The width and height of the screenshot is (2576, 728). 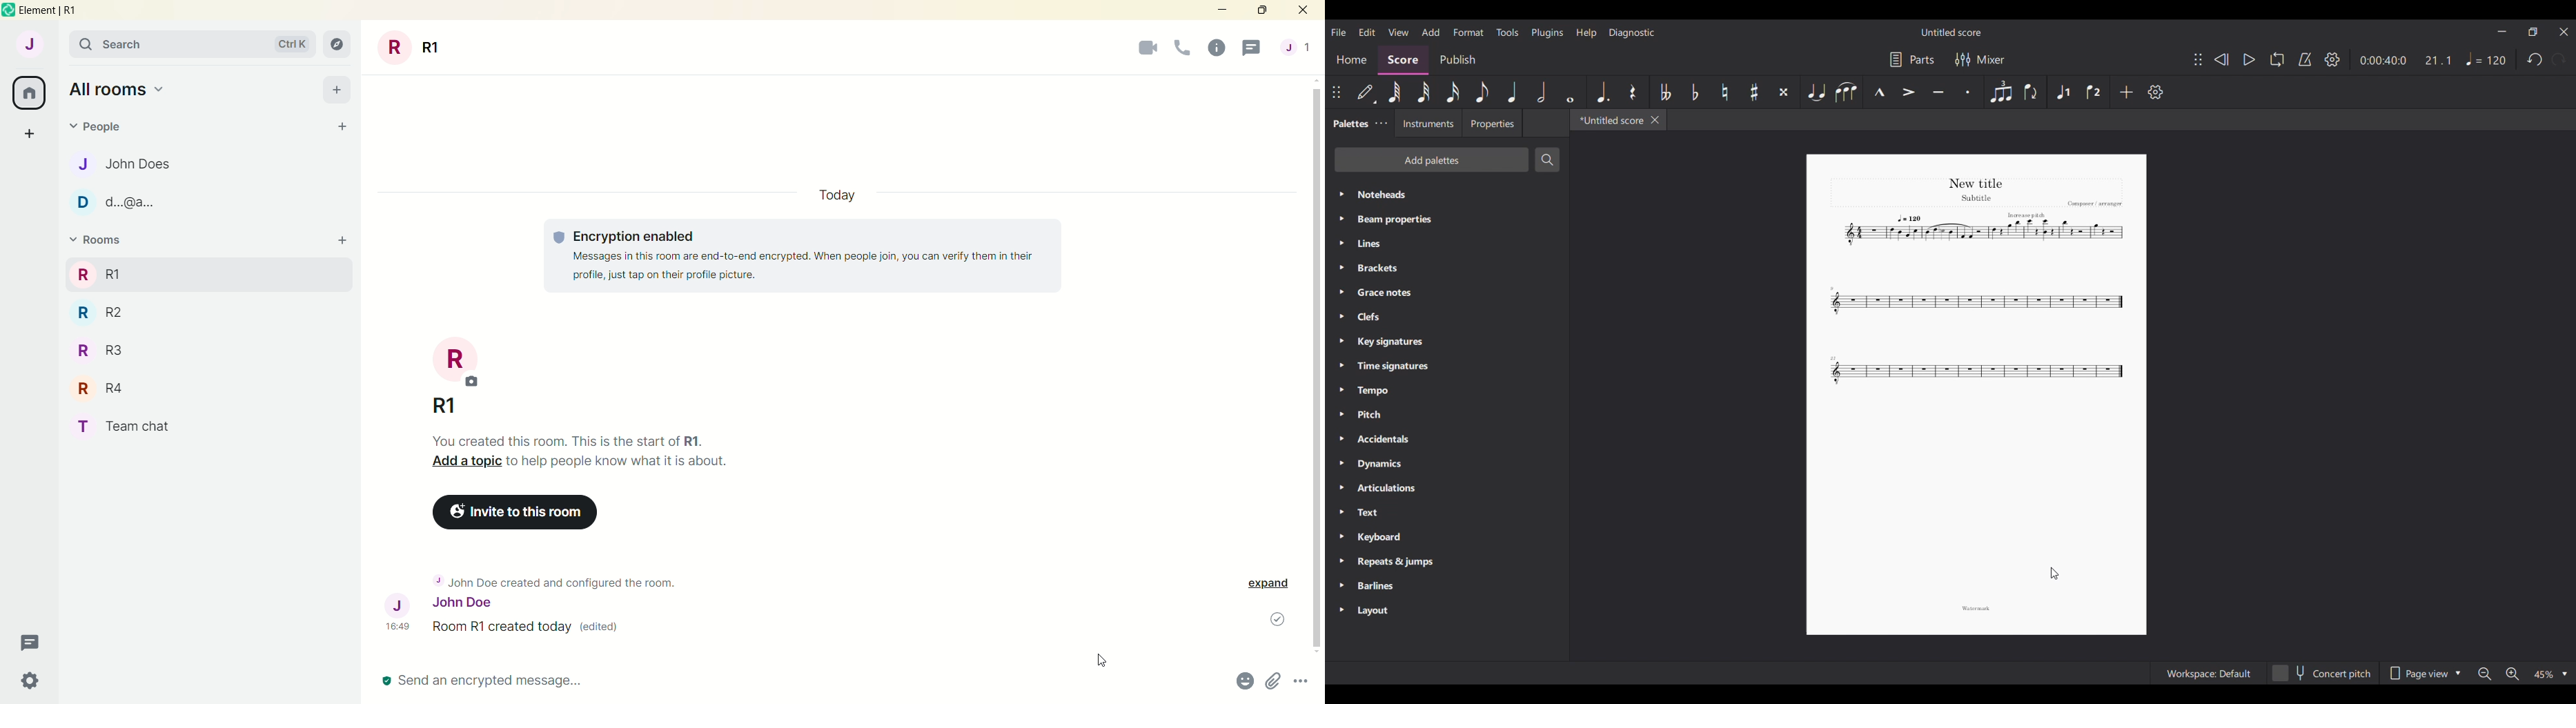 What do you see at coordinates (2055, 573) in the screenshot?
I see `Cursor` at bounding box center [2055, 573].